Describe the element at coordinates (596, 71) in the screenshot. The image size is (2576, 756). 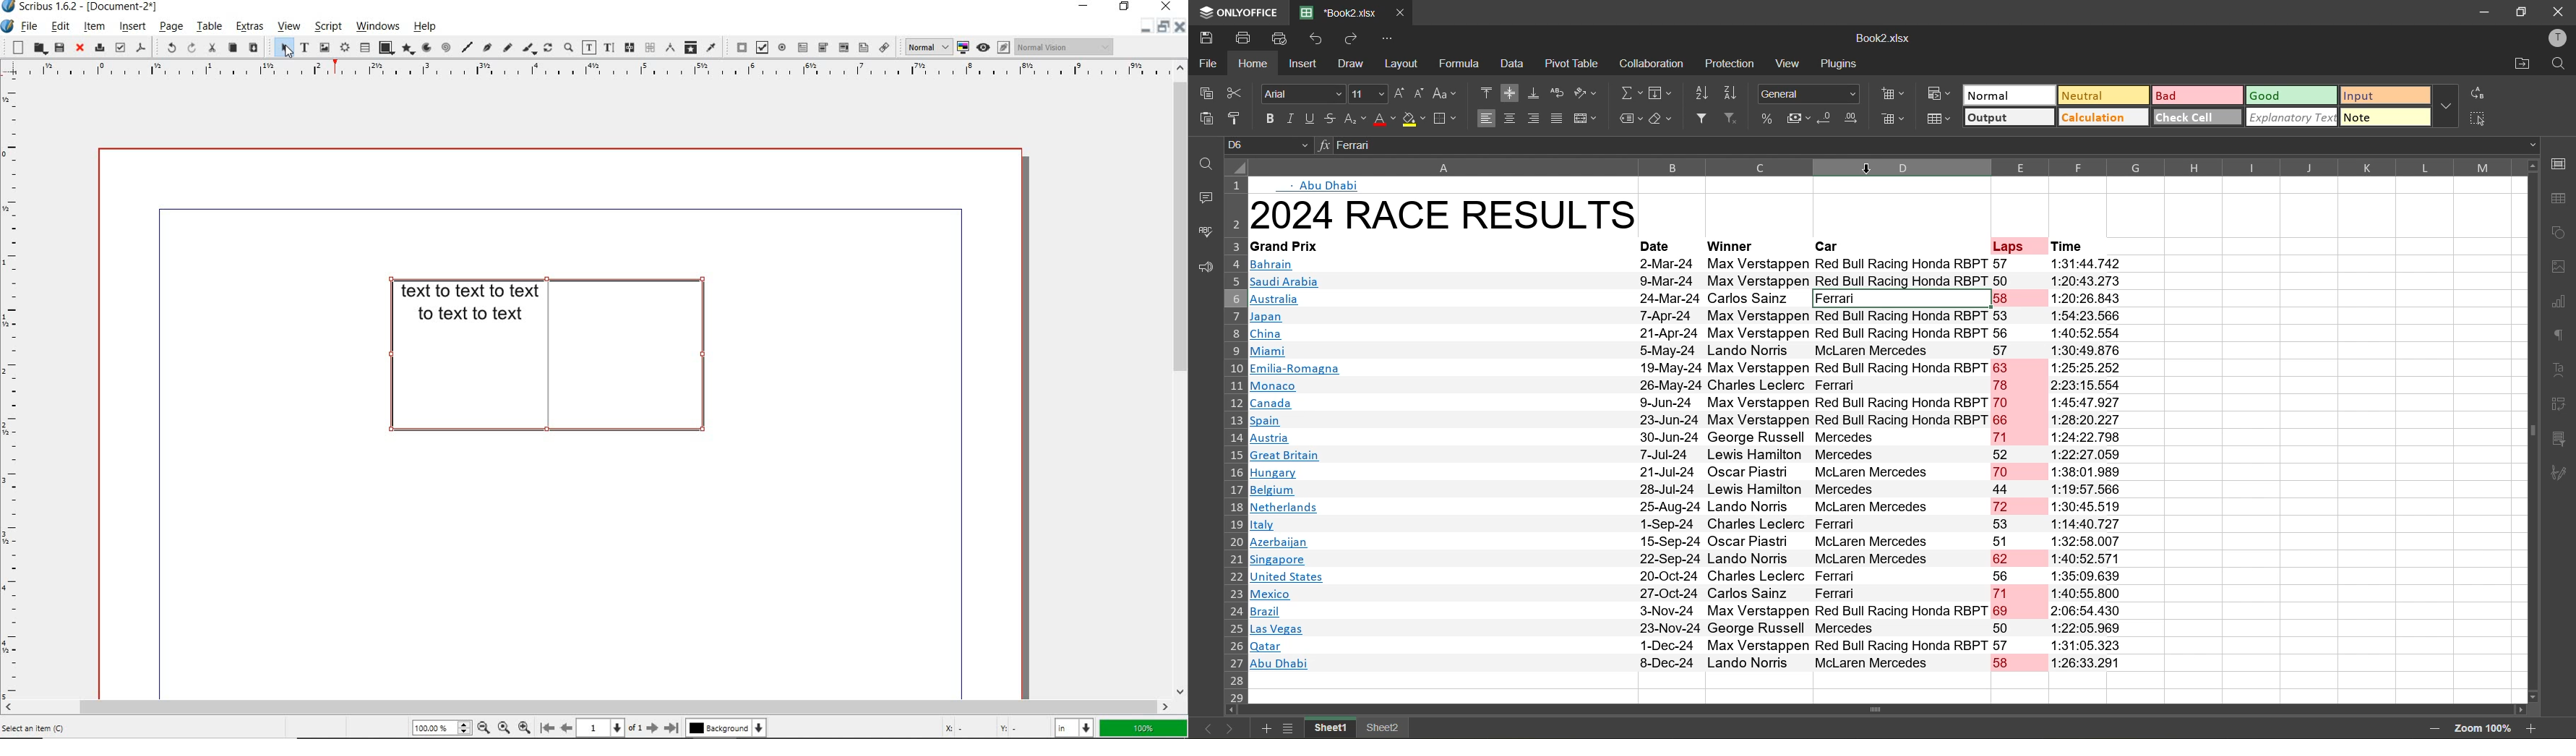
I see `ruler` at that location.